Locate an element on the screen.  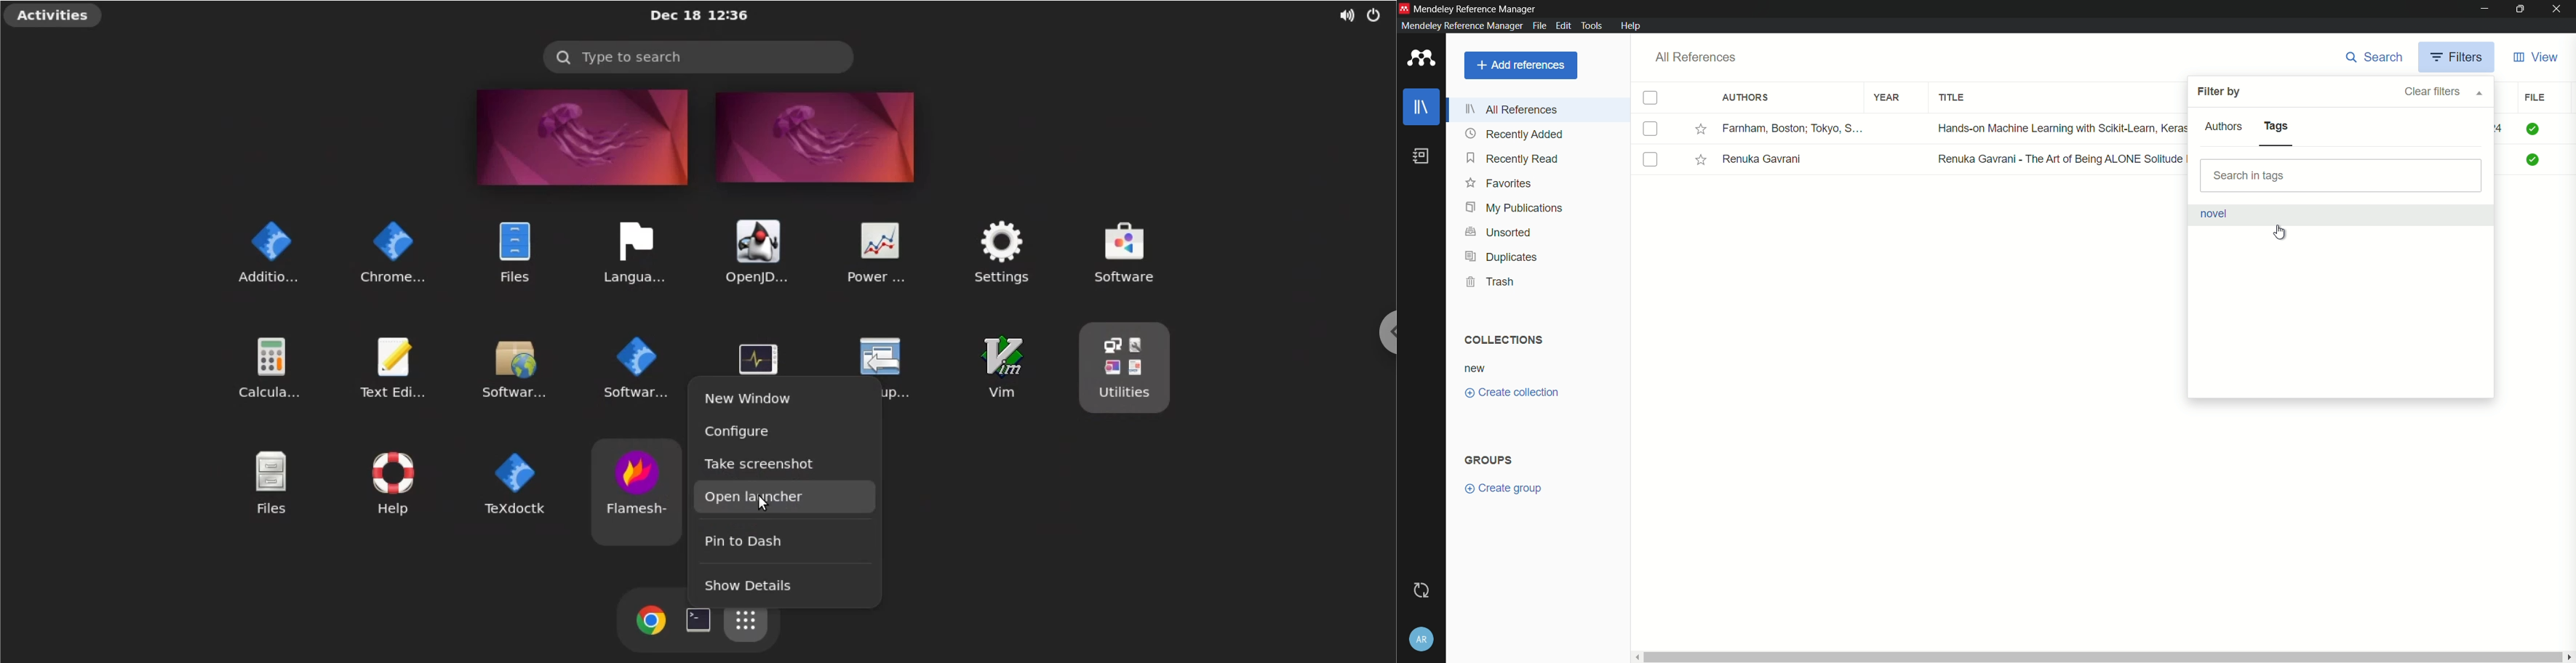
recently read is located at coordinates (1514, 159).